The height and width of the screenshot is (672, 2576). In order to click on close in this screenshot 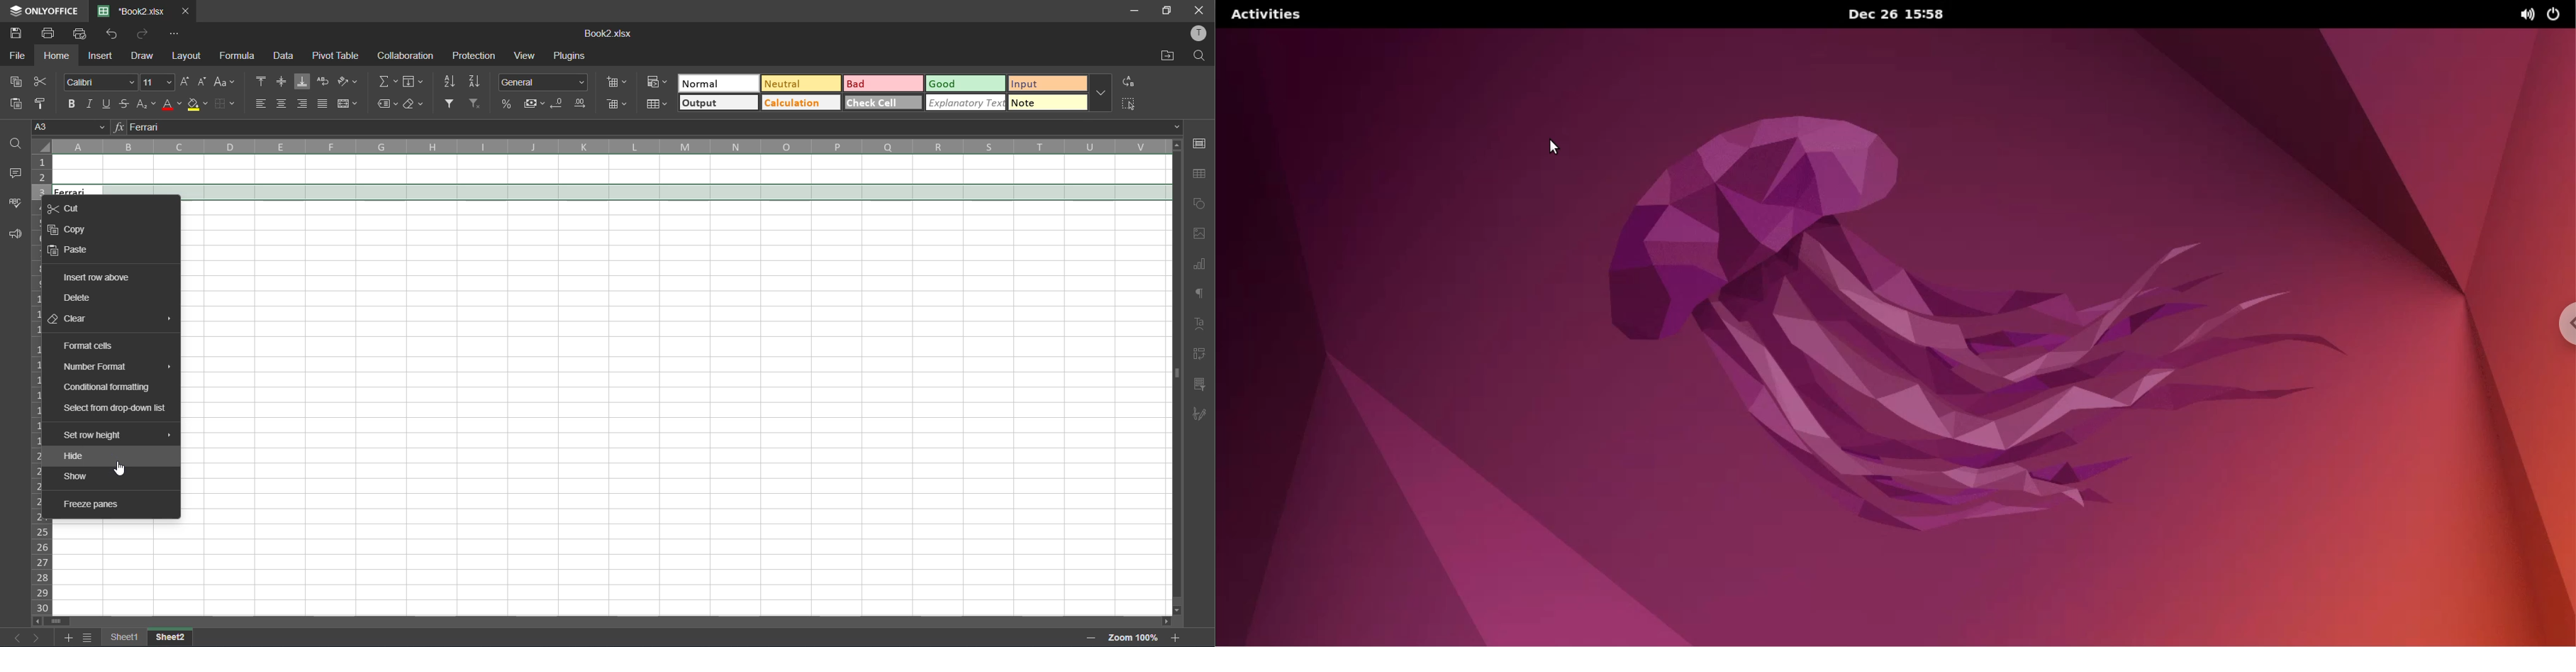, I will do `click(1202, 9)`.